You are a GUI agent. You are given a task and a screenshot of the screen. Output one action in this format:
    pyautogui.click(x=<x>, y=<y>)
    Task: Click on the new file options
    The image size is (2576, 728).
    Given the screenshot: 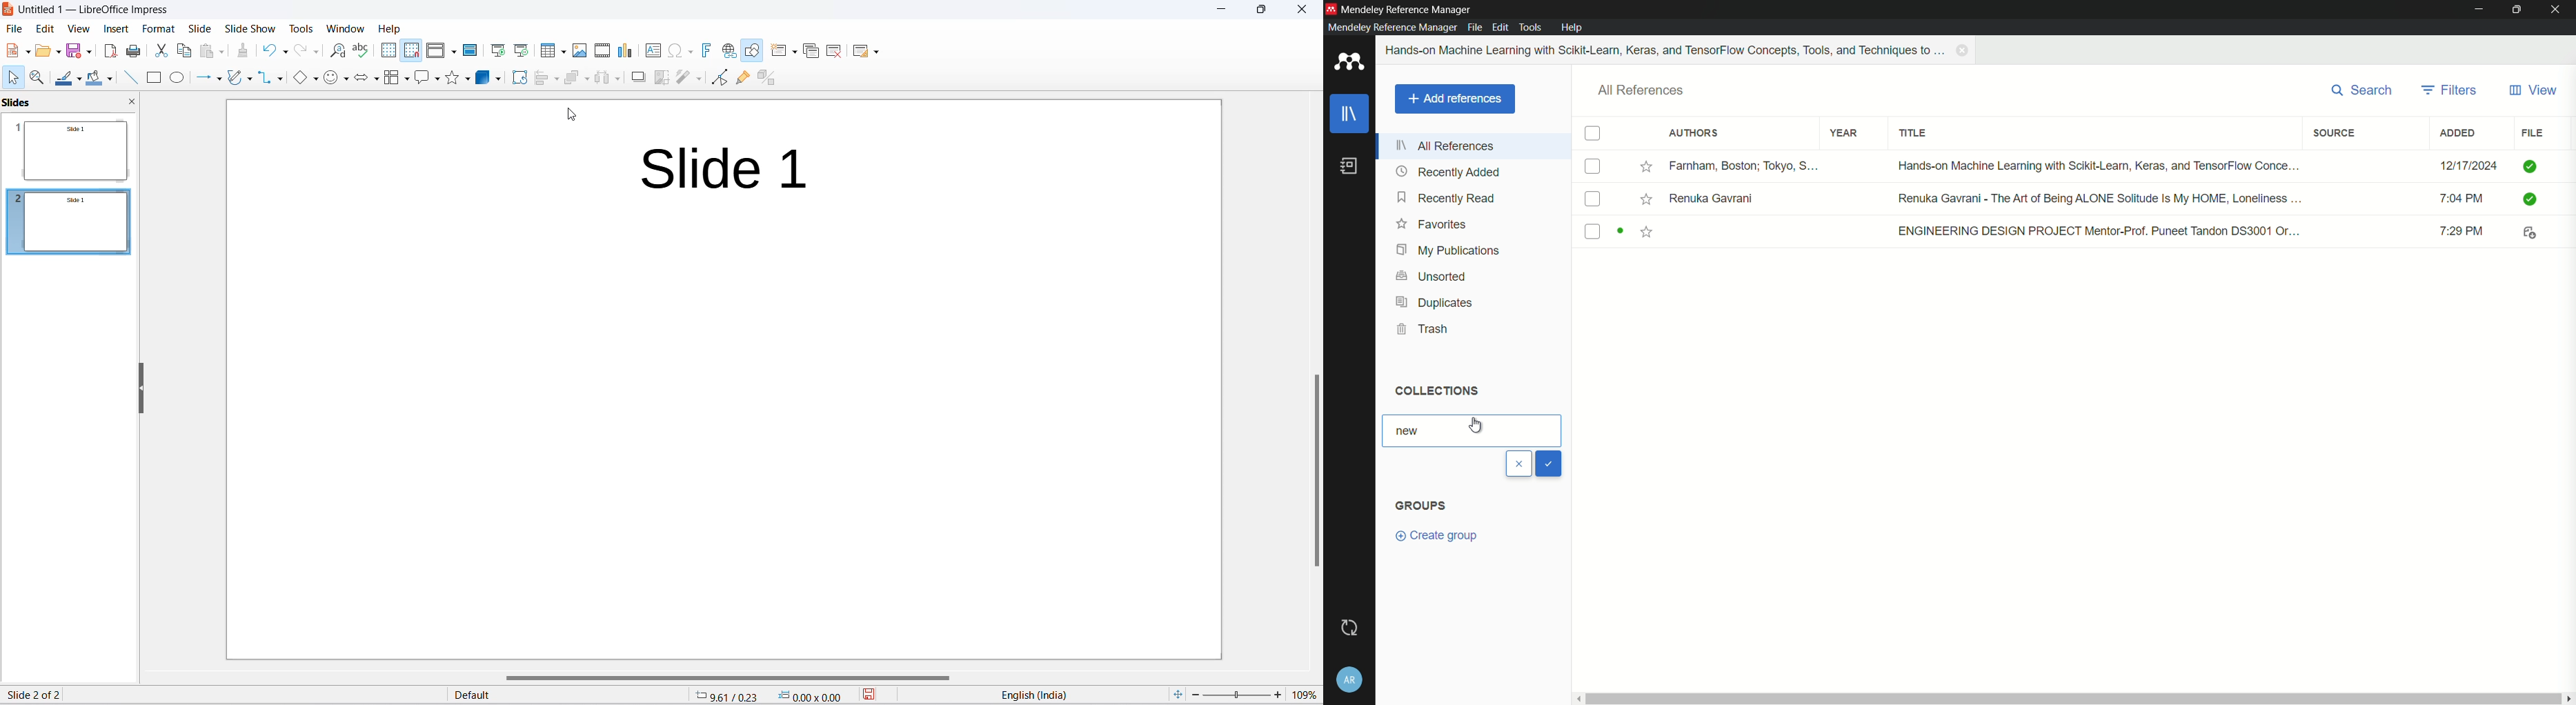 What is the action you would take?
    pyautogui.click(x=15, y=50)
    